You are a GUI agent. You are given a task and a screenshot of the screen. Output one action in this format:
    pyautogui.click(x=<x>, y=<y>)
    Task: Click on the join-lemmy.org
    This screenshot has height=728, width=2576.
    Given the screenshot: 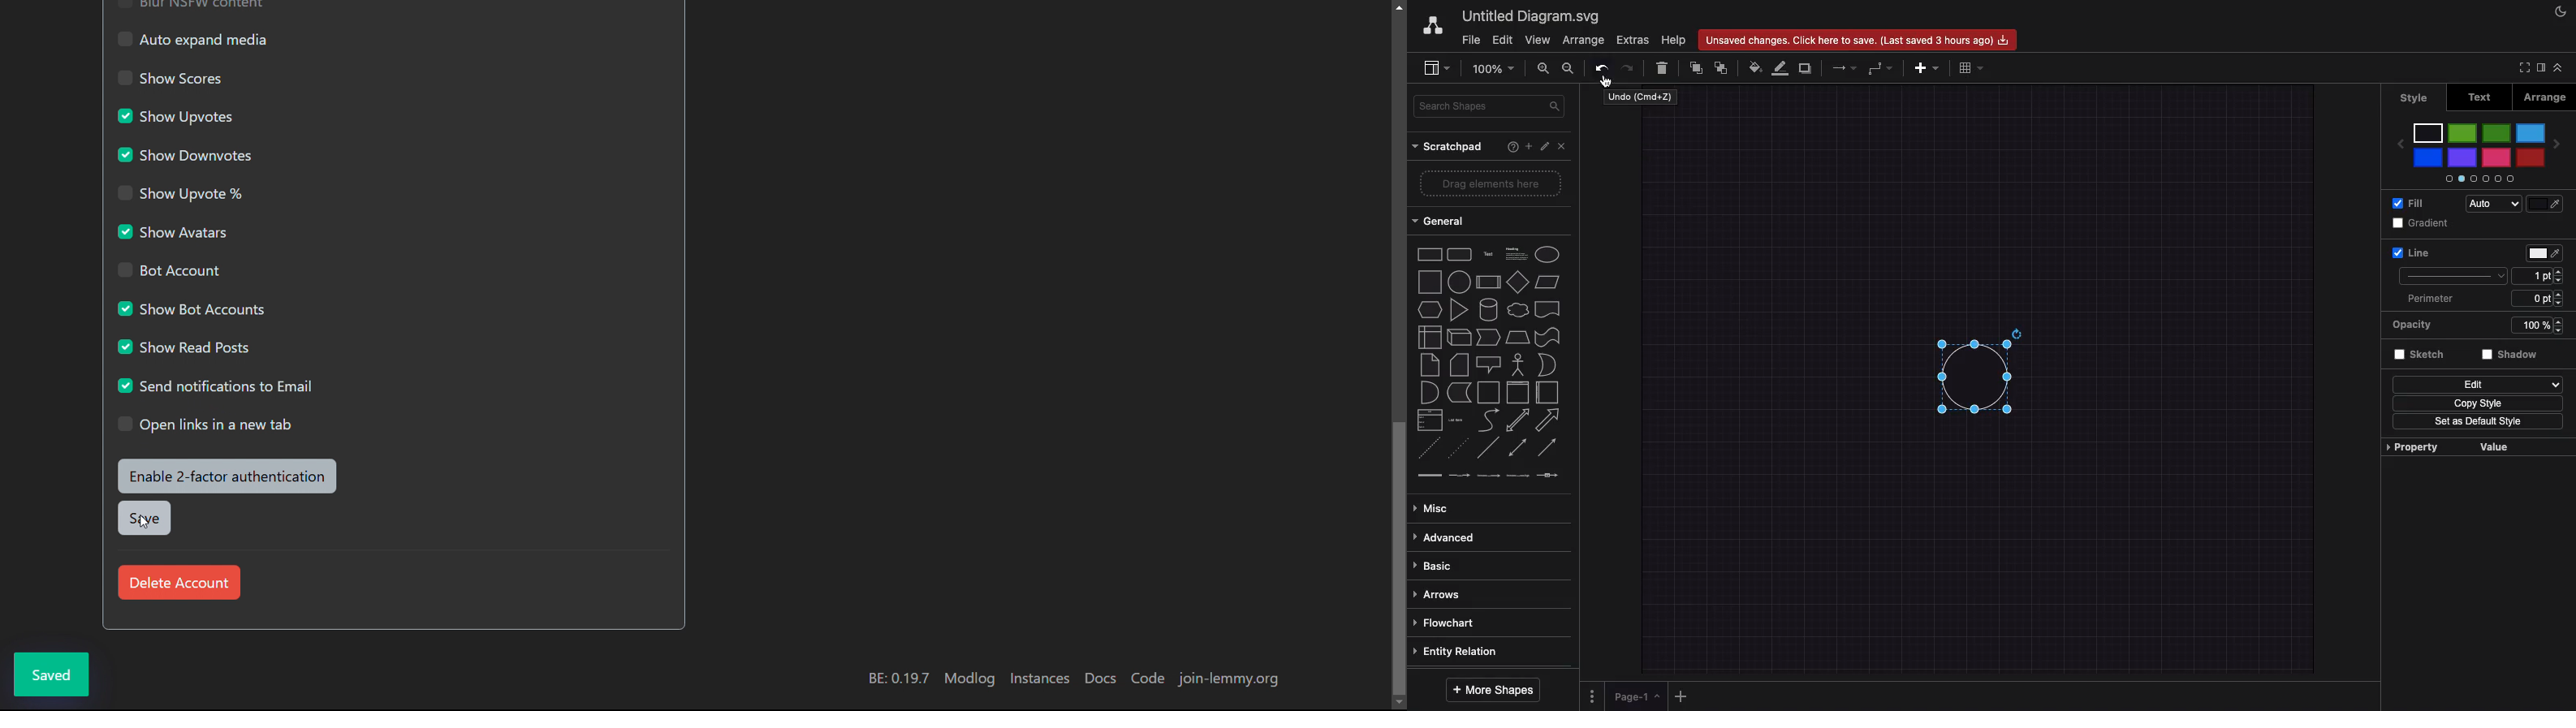 What is the action you would take?
    pyautogui.click(x=1230, y=679)
    